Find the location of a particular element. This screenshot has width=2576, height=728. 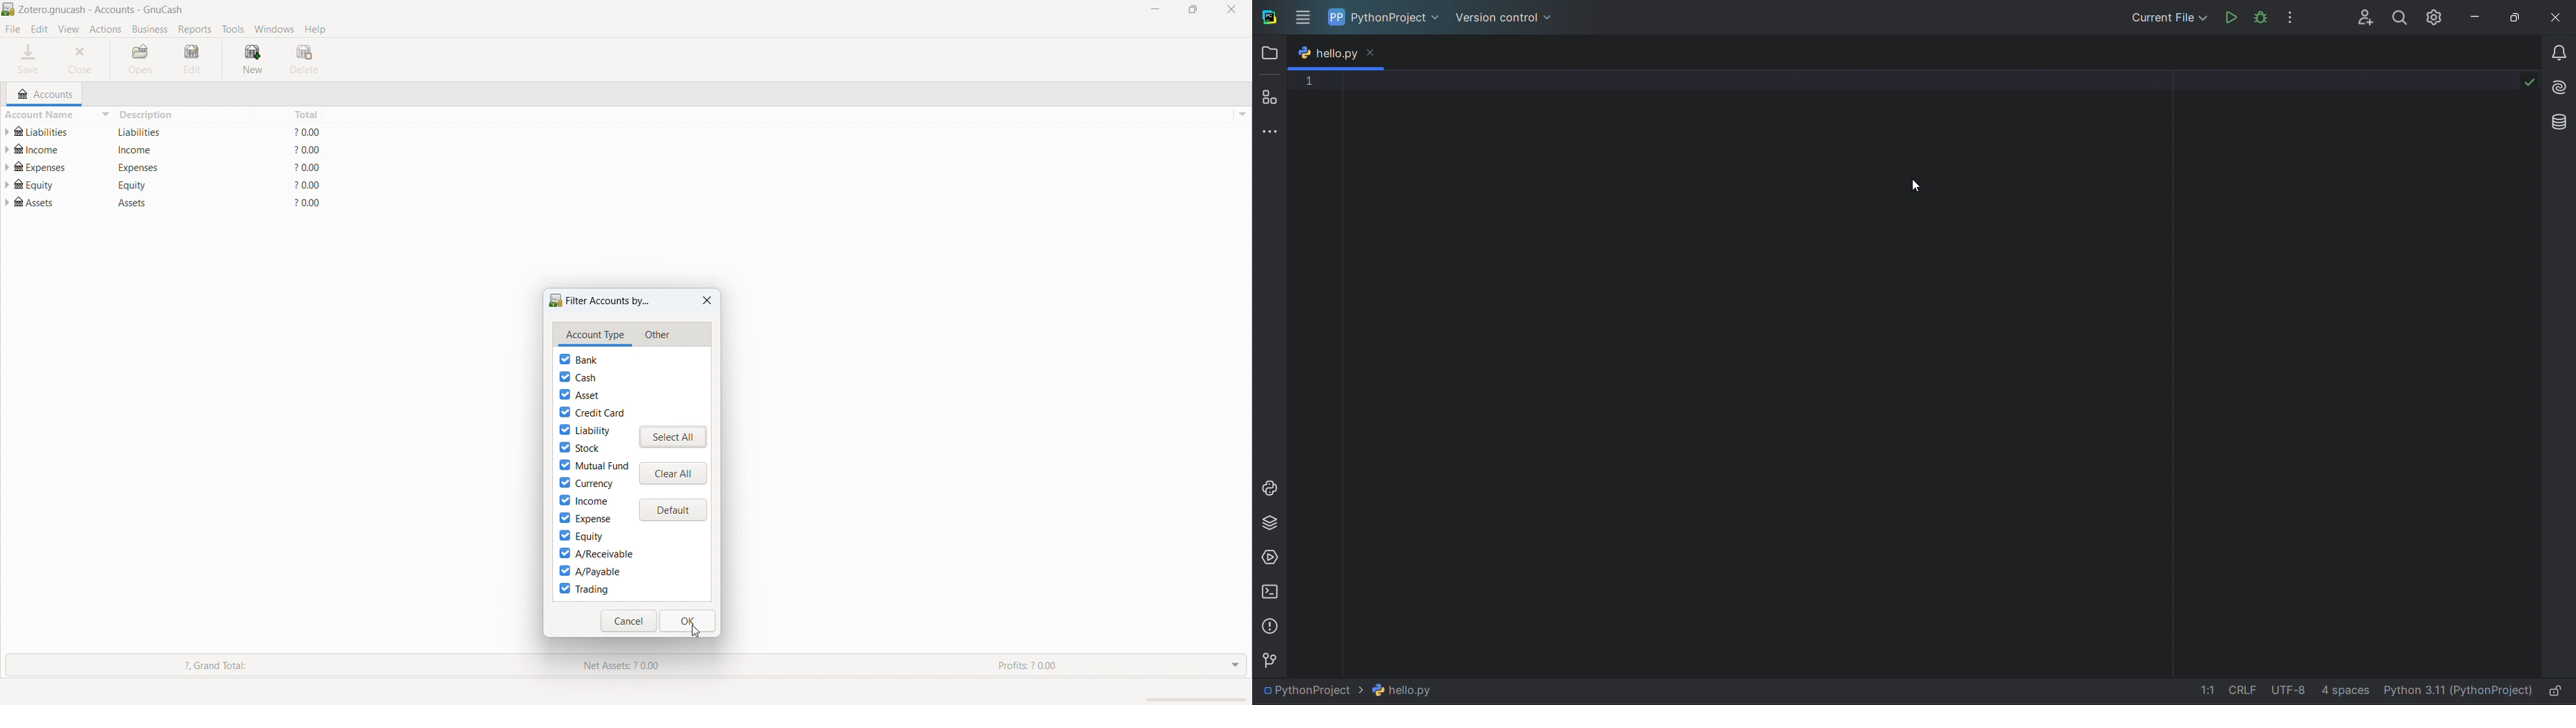

trading is located at coordinates (584, 589).